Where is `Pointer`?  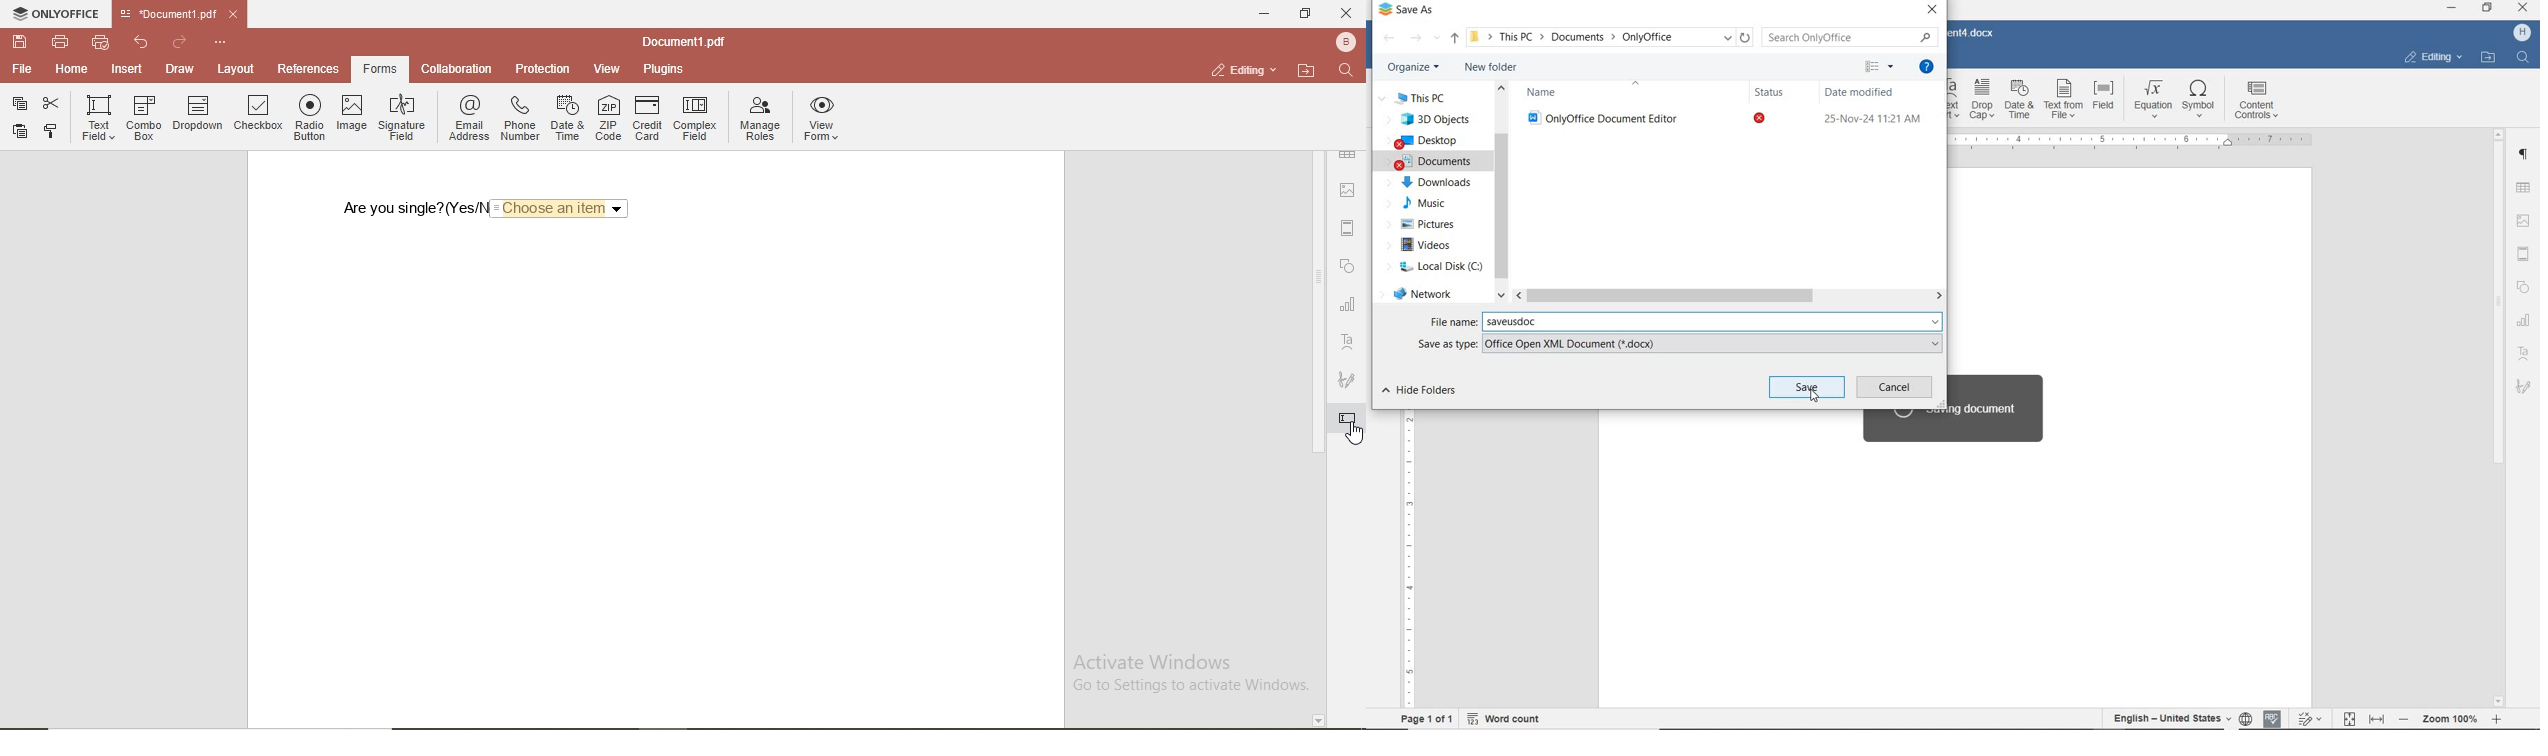
Pointer is located at coordinates (1815, 405).